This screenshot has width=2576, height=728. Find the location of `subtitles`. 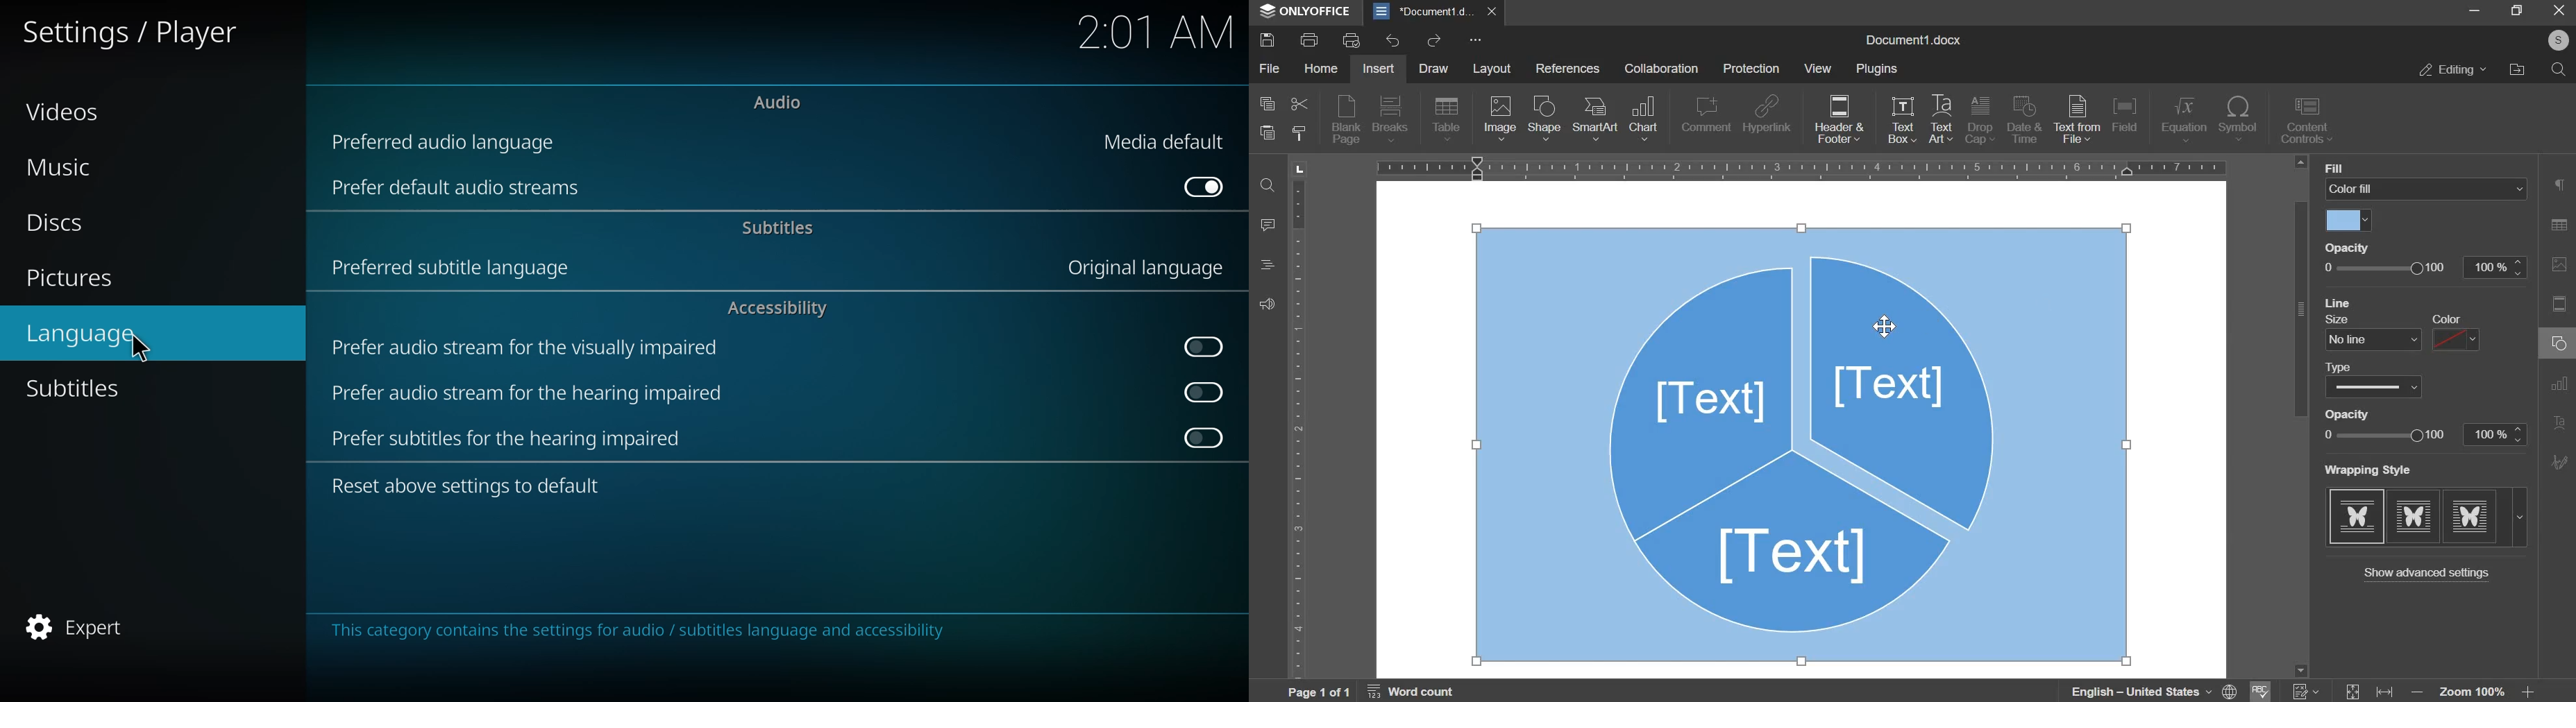

subtitles is located at coordinates (777, 228).